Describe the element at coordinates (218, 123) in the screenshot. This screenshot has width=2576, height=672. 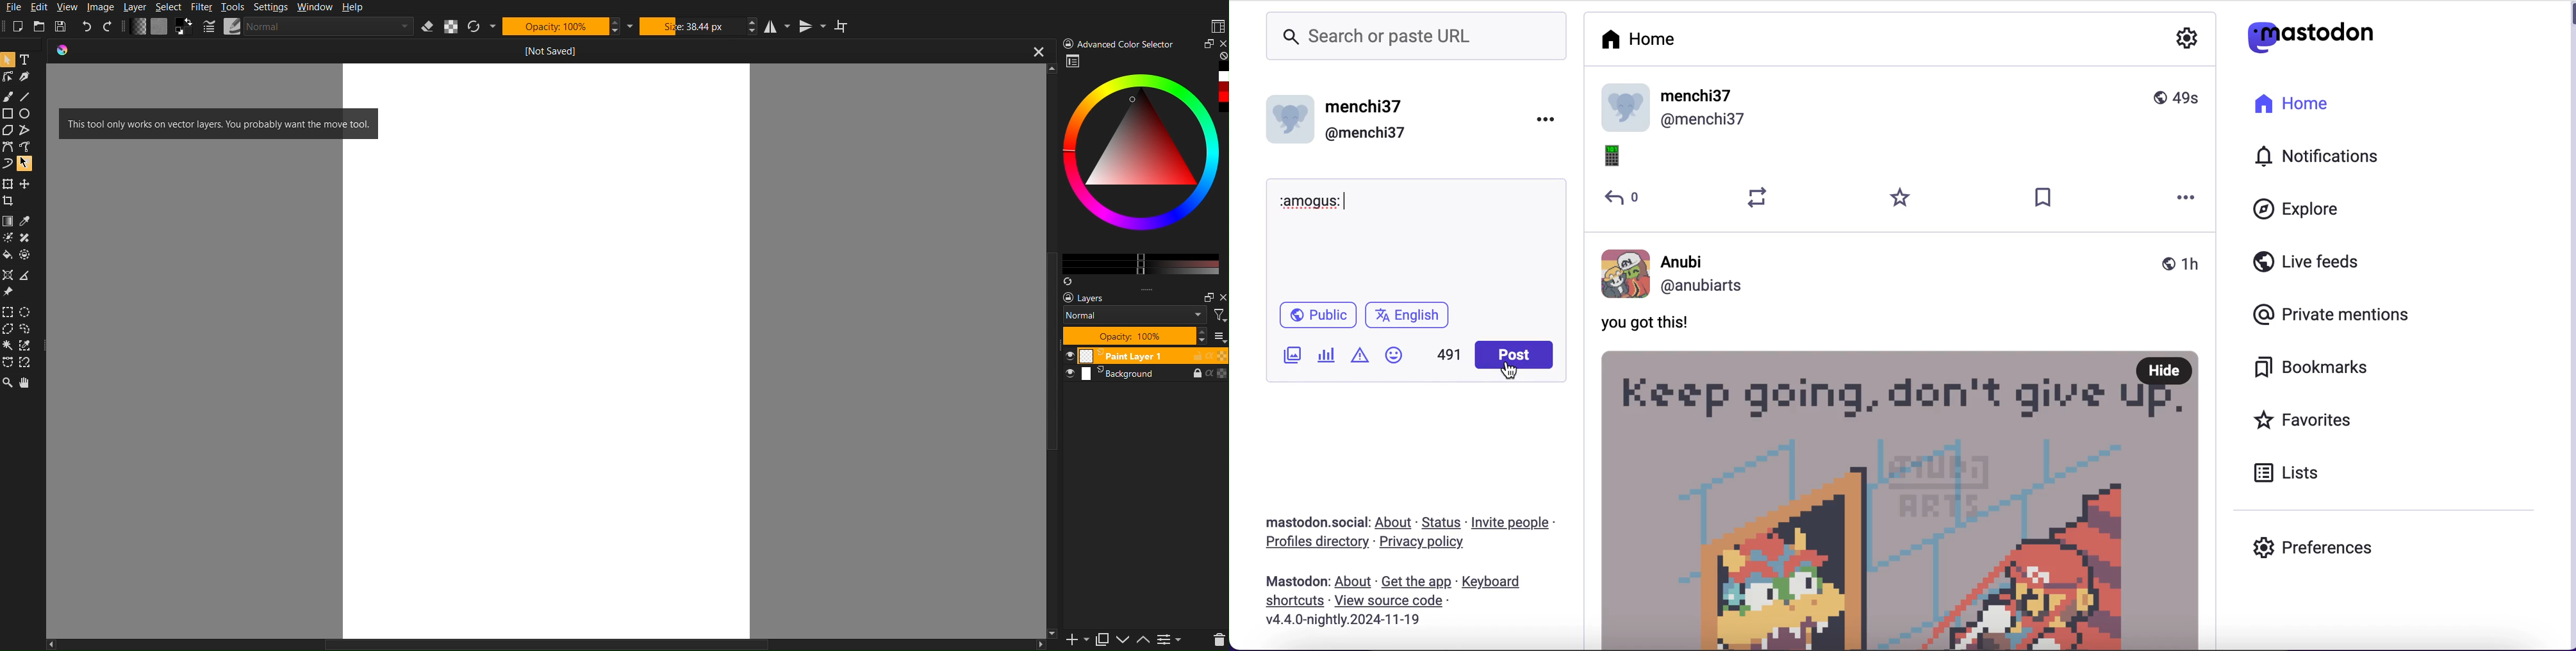
I see `This tool only works on vector layers. You probably want the move tool` at that location.